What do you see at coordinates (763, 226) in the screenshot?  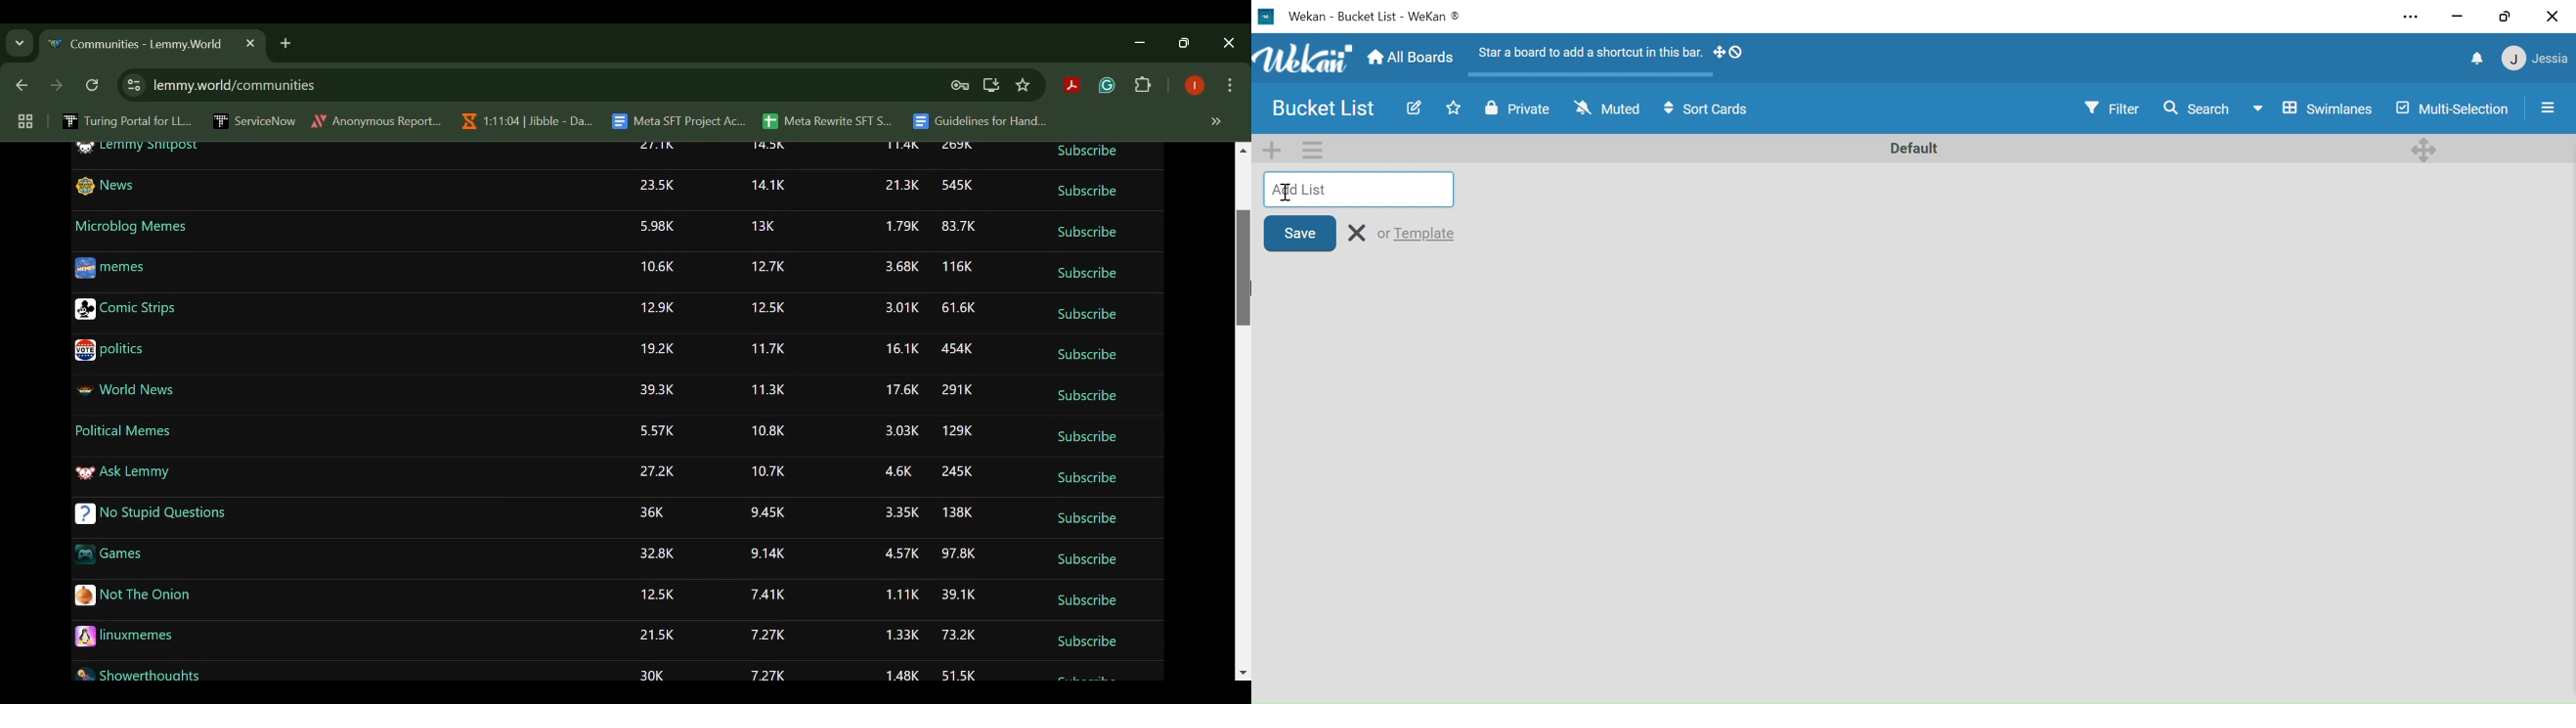 I see `13K` at bounding box center [763, 226].